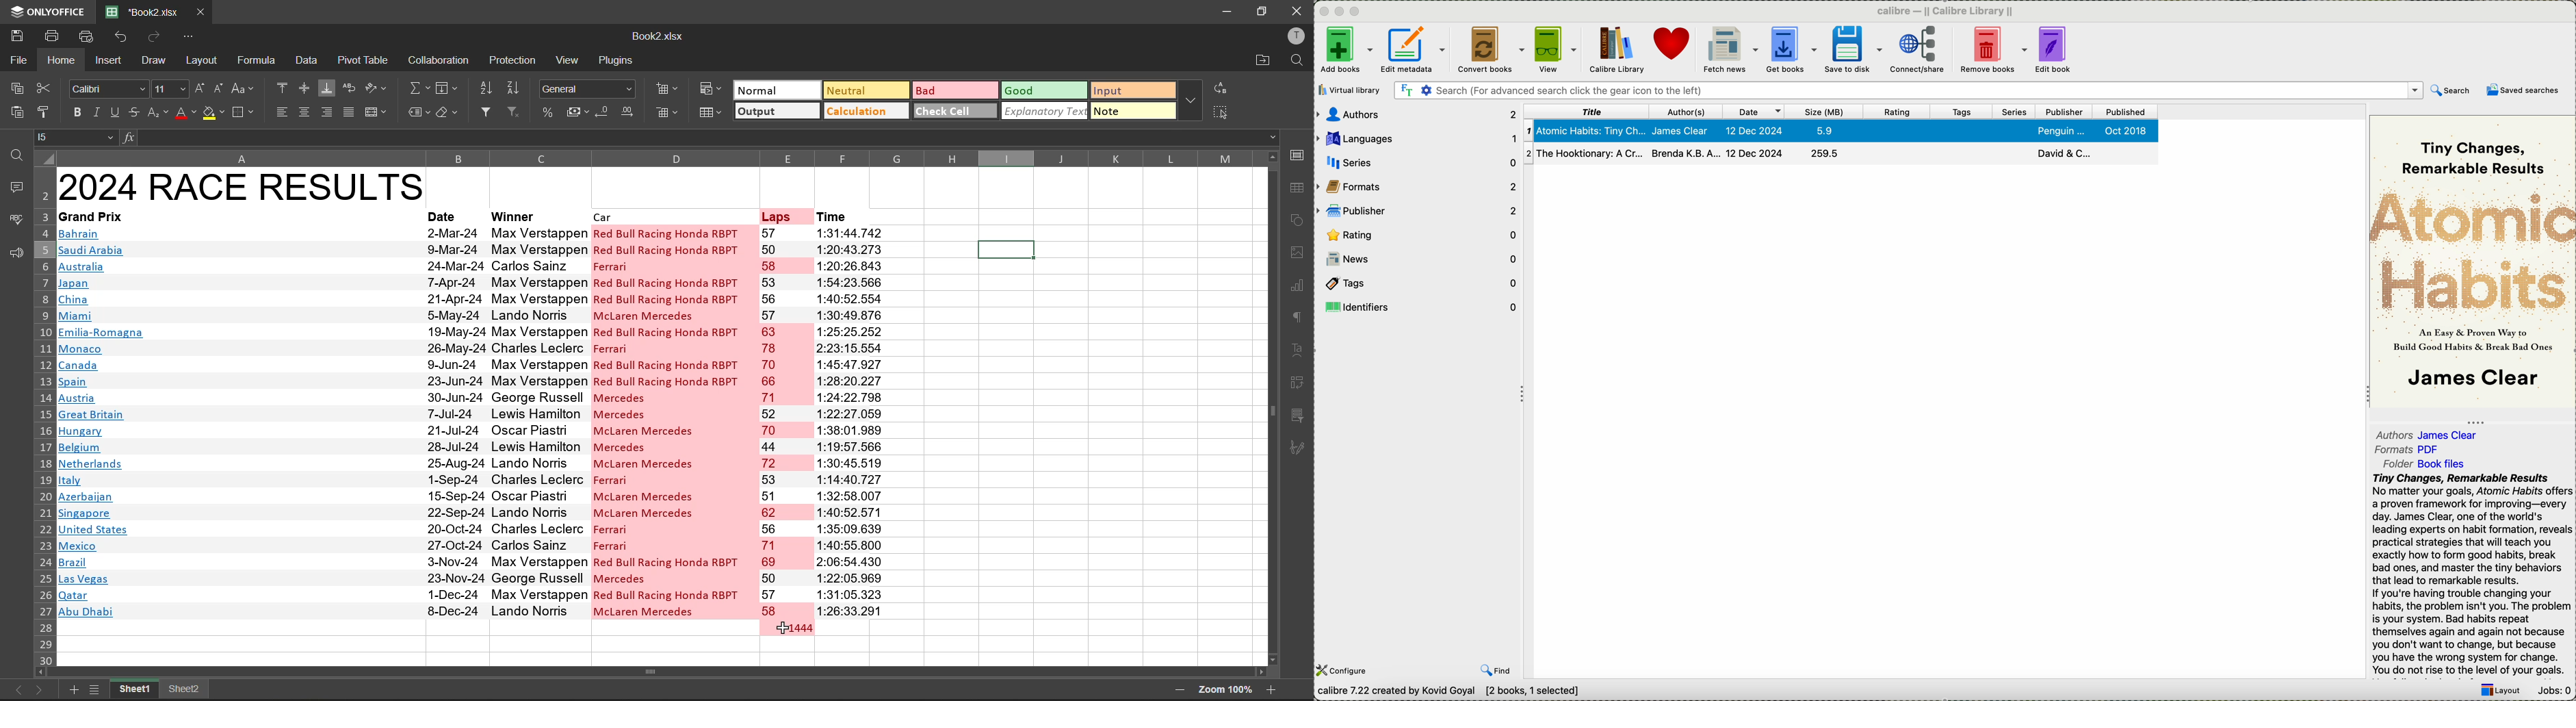 The image size is (2576, 728). Describe the element at coordinates (1616, 49) in the screenshot. I see `Calibre library` at that location.